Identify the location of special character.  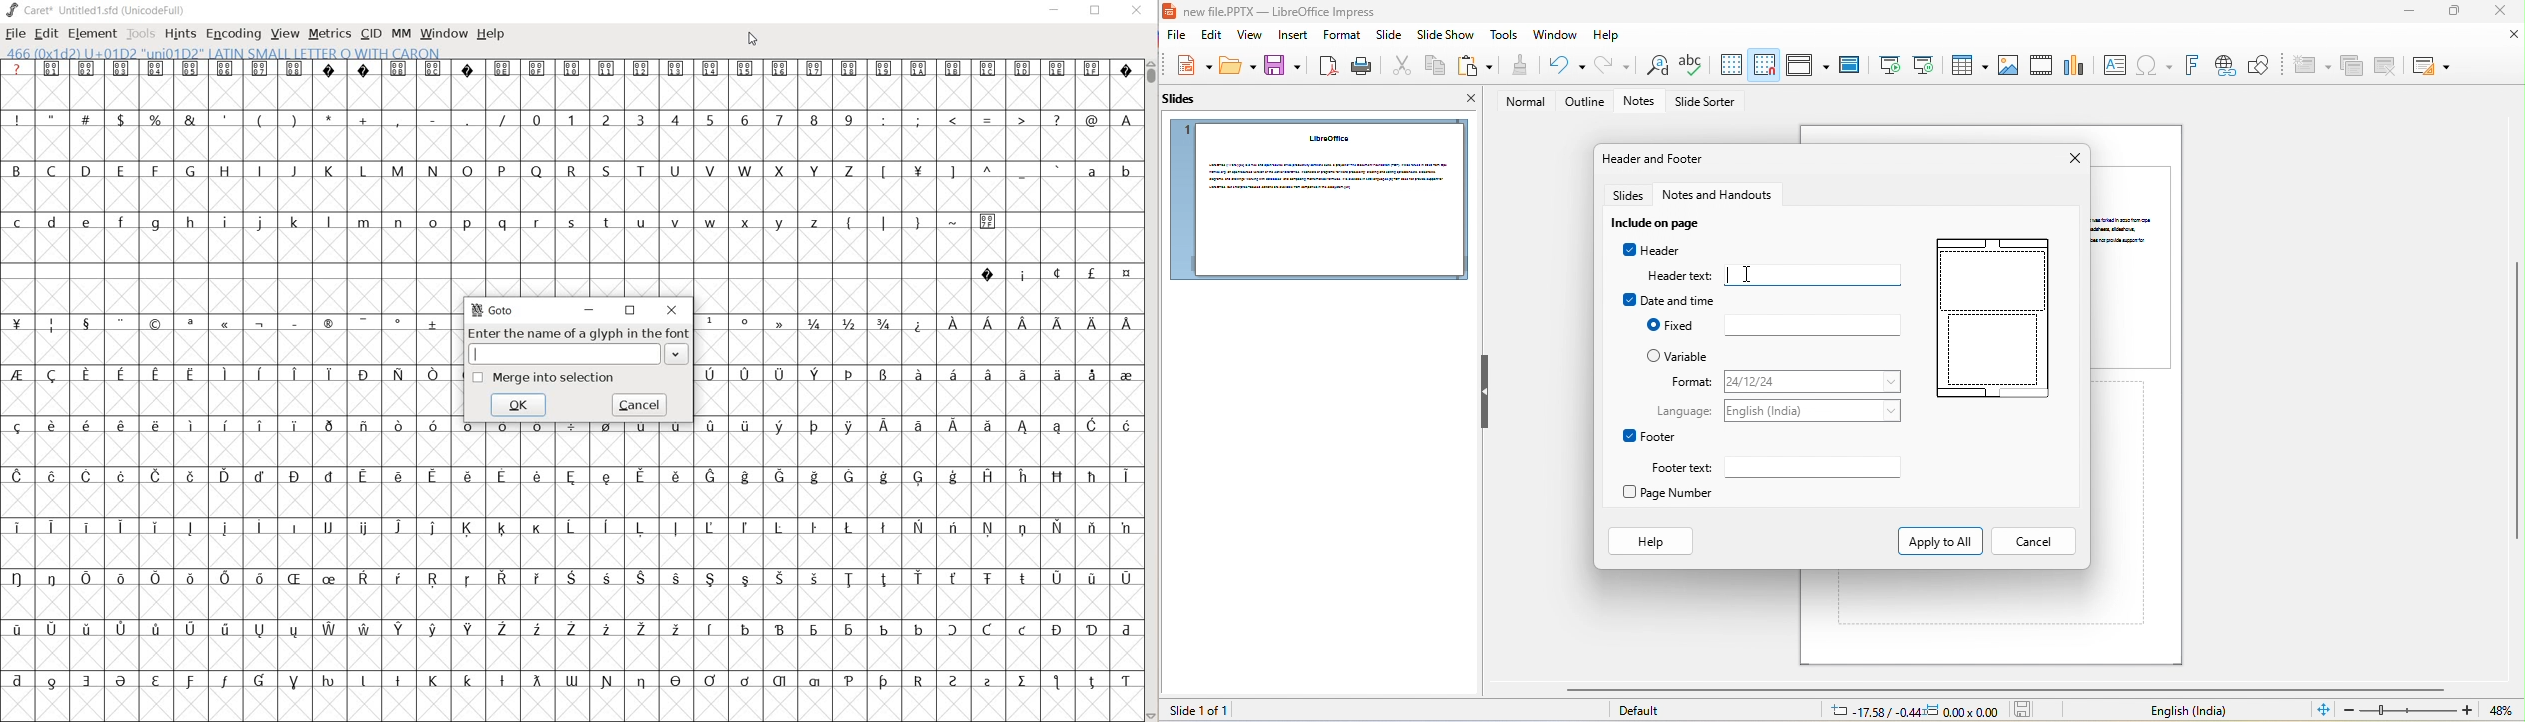
(2154, 66).